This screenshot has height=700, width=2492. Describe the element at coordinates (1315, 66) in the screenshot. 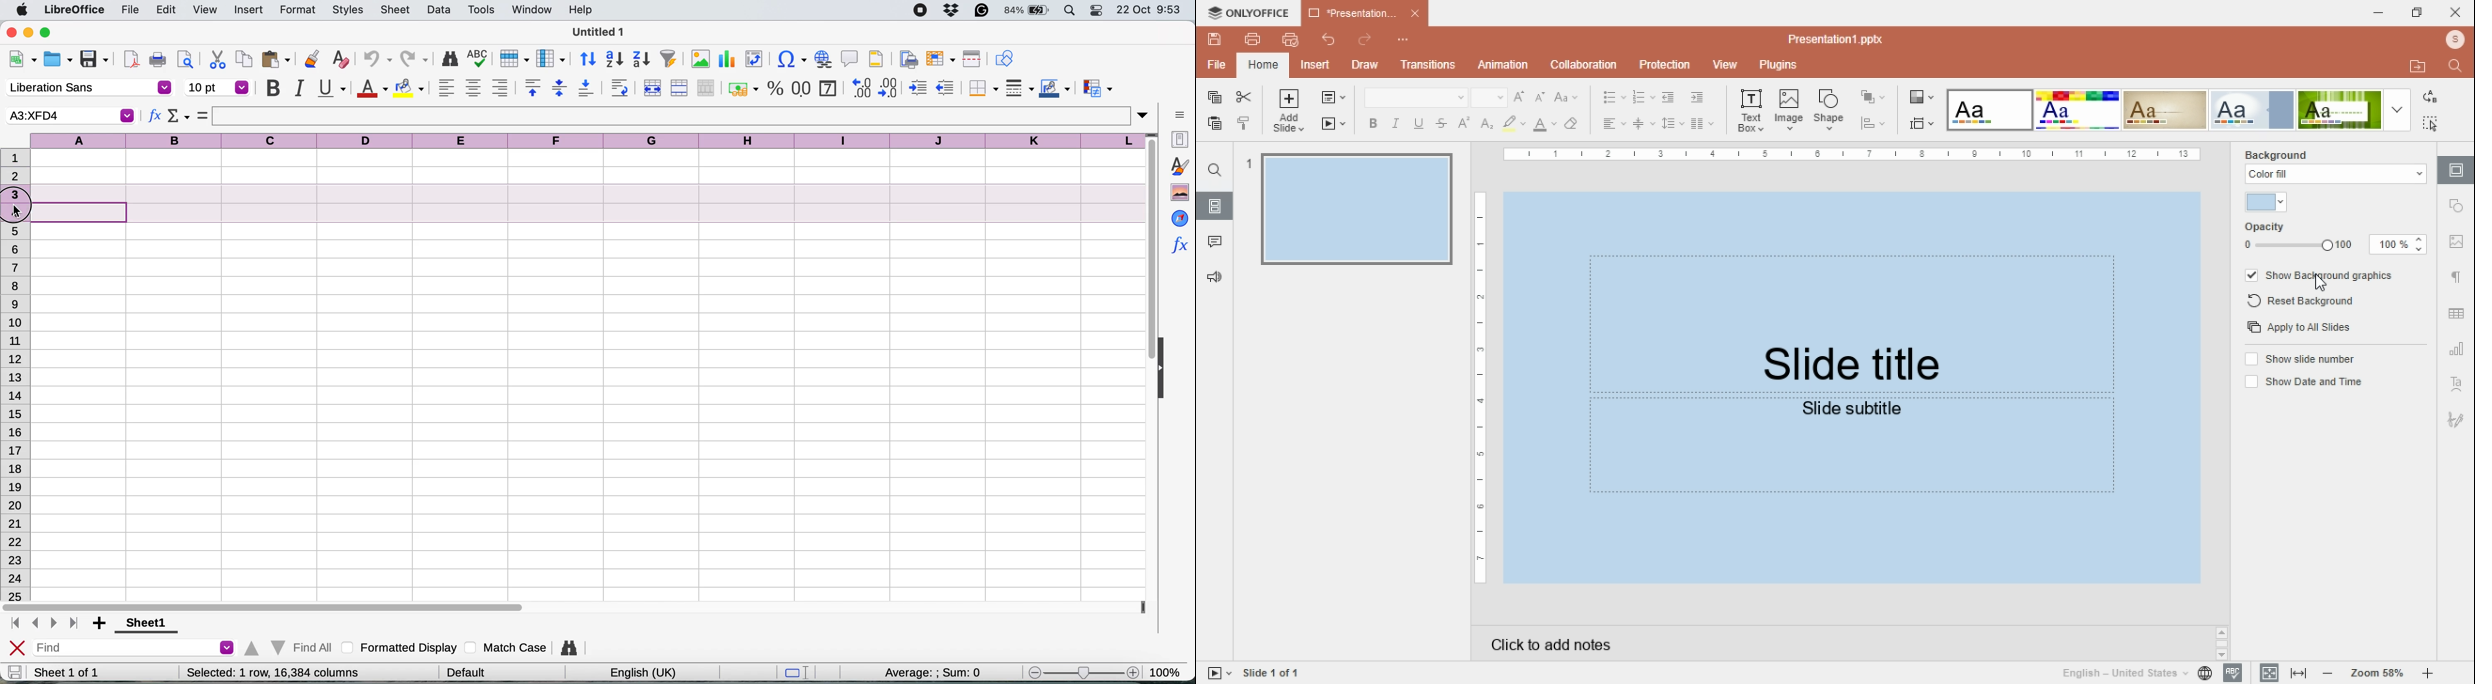

I see `insert` at that location.